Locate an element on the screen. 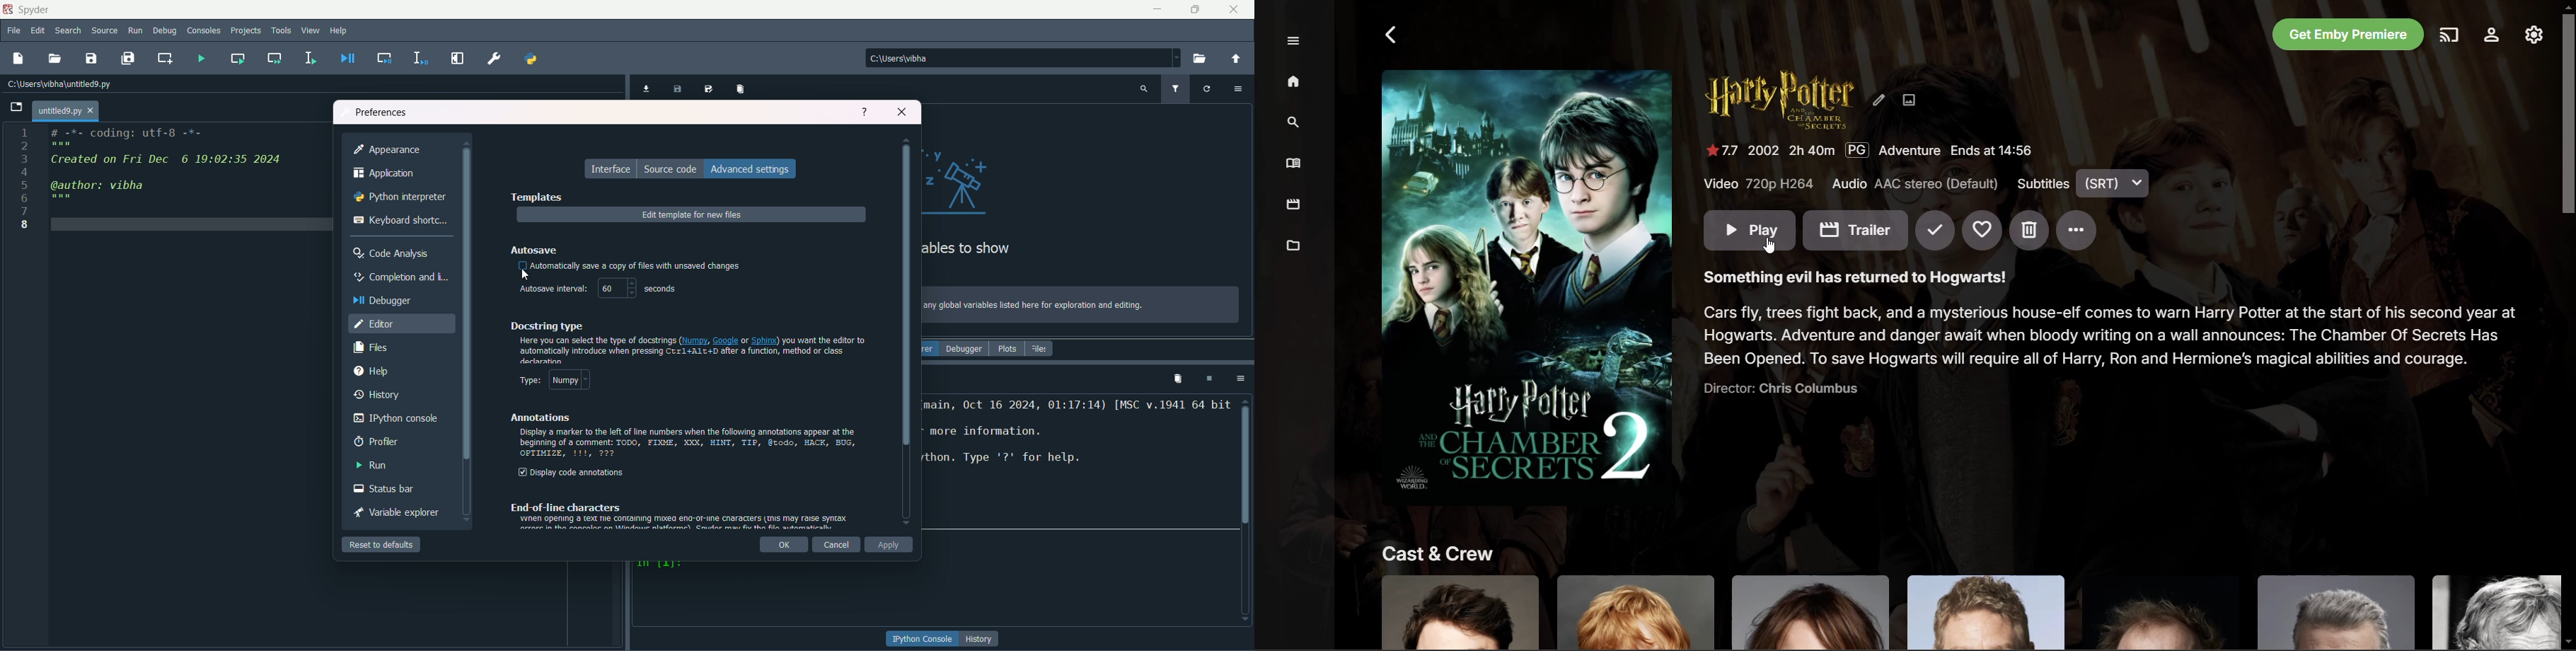 This screenshot has height=672, width=2576. file path is located at coordinates (923, 58).